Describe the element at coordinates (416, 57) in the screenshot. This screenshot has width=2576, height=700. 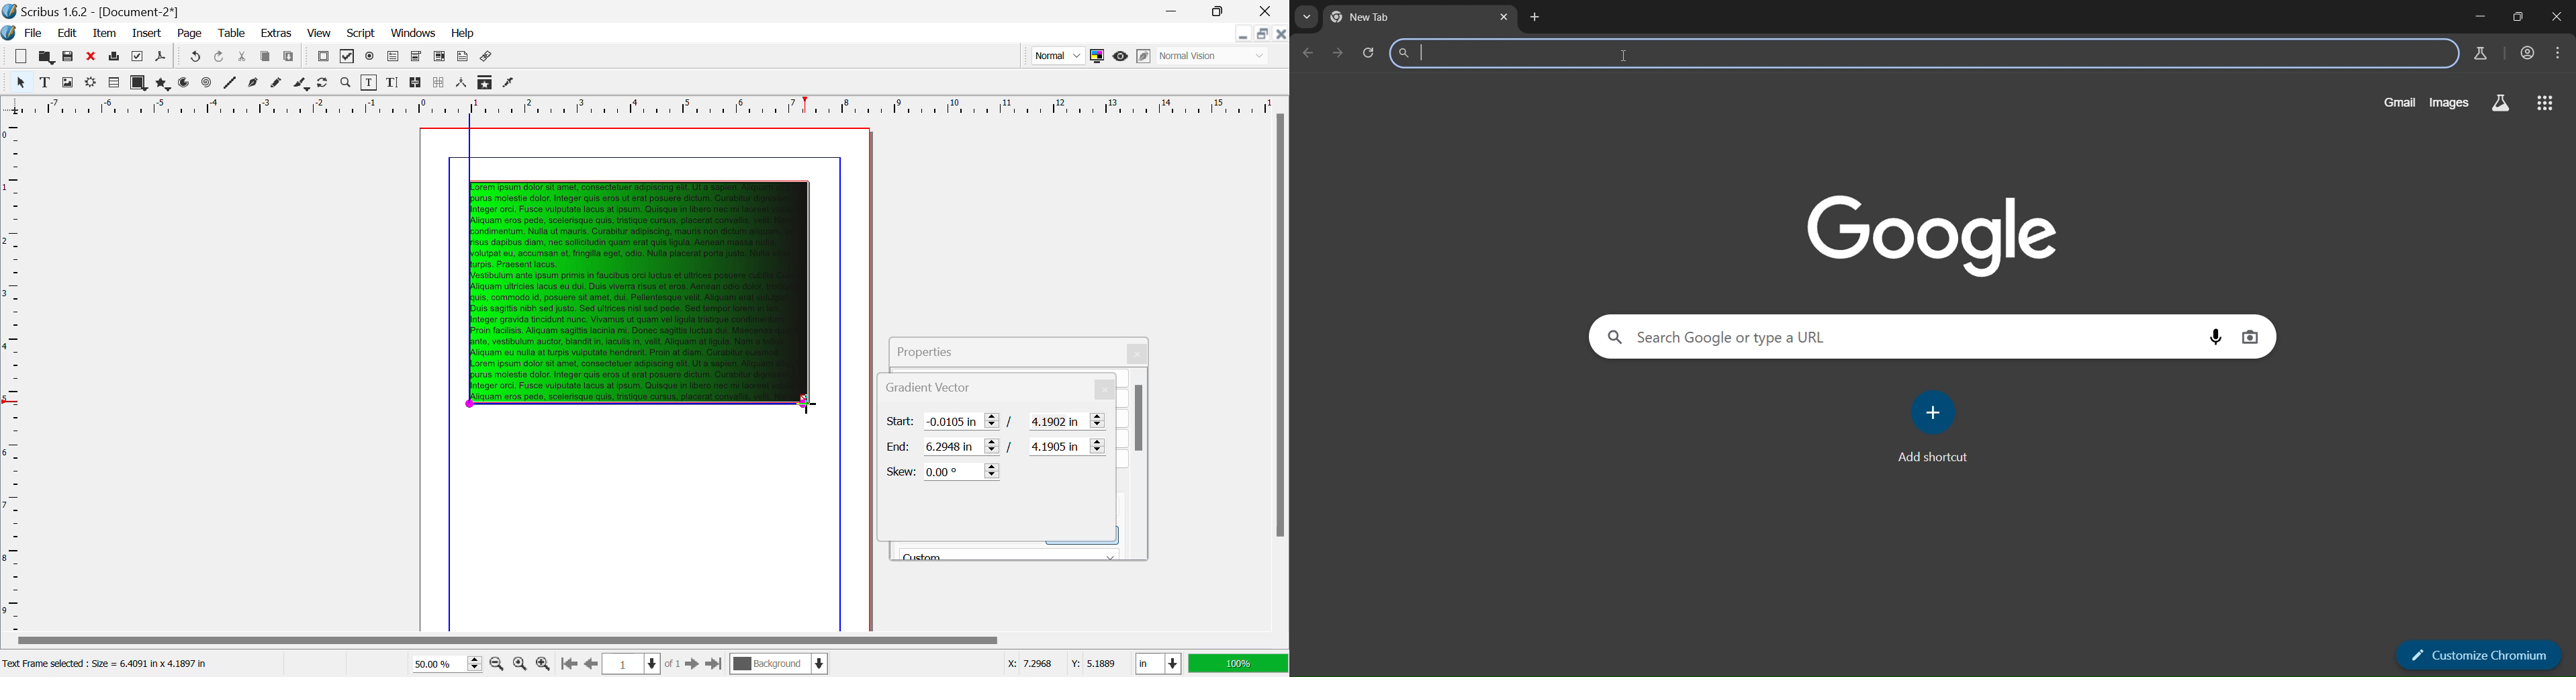
I see `Pdf Combo Box` at that location.